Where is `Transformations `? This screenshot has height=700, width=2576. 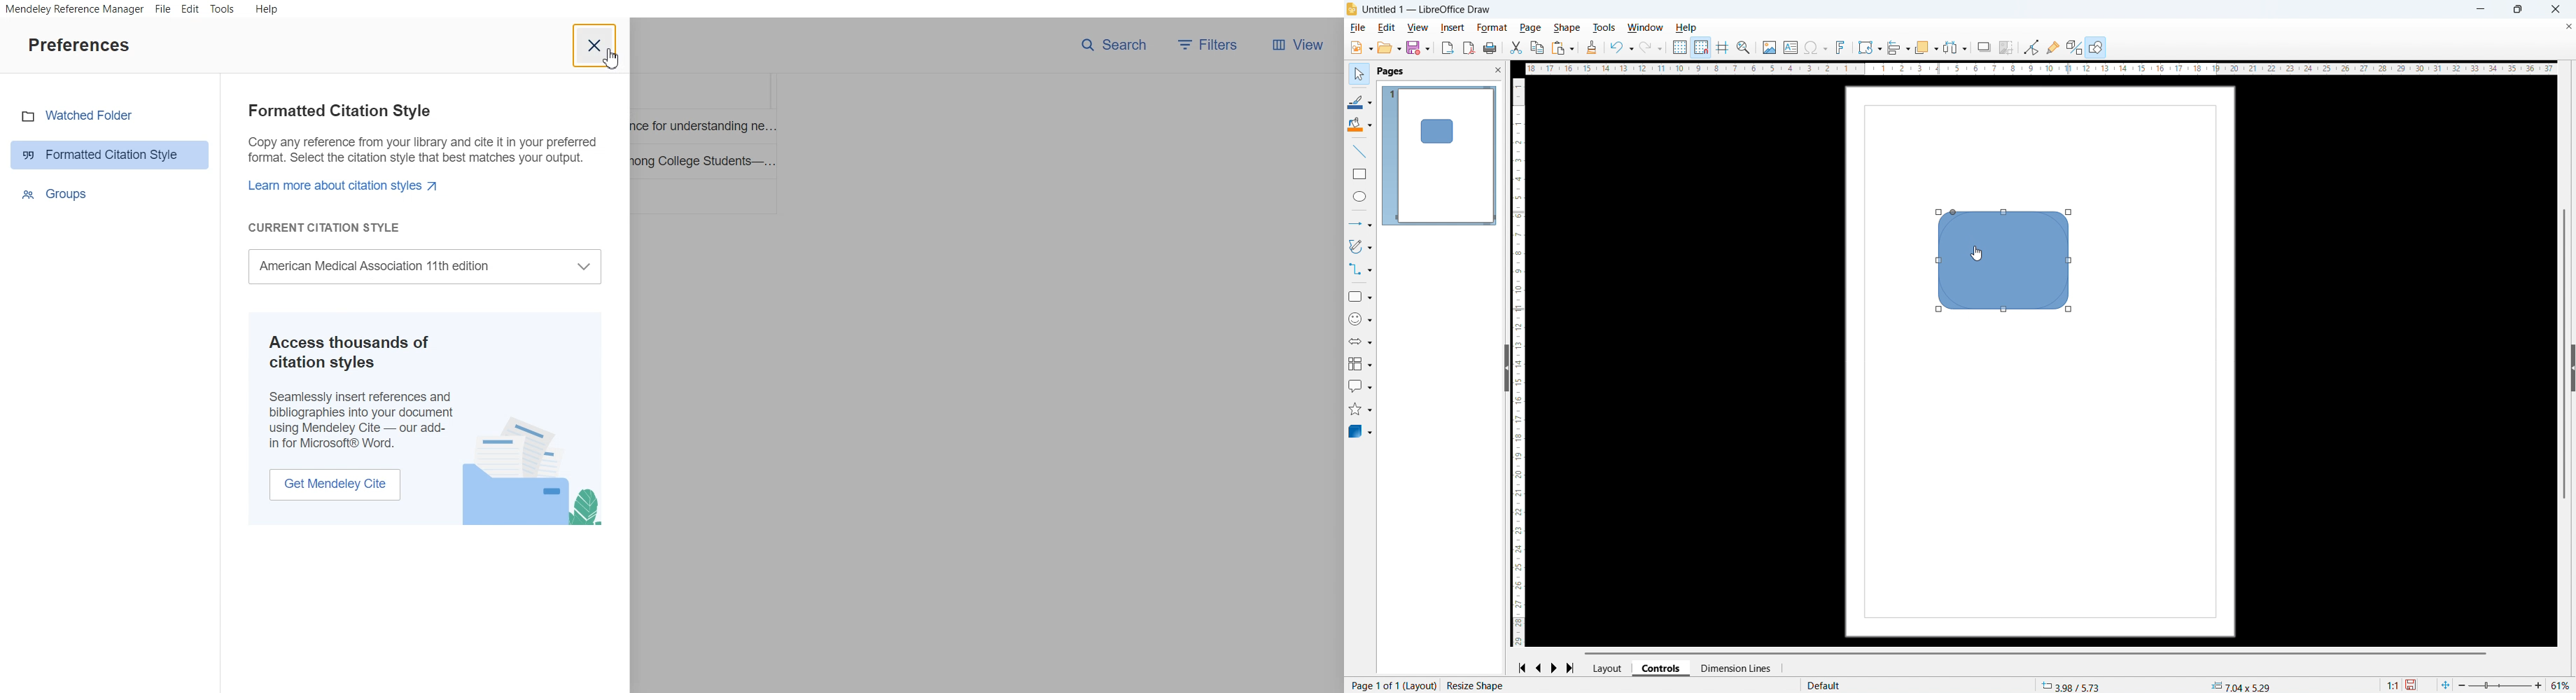 Transformations  is located at coordinates (1870, 47).